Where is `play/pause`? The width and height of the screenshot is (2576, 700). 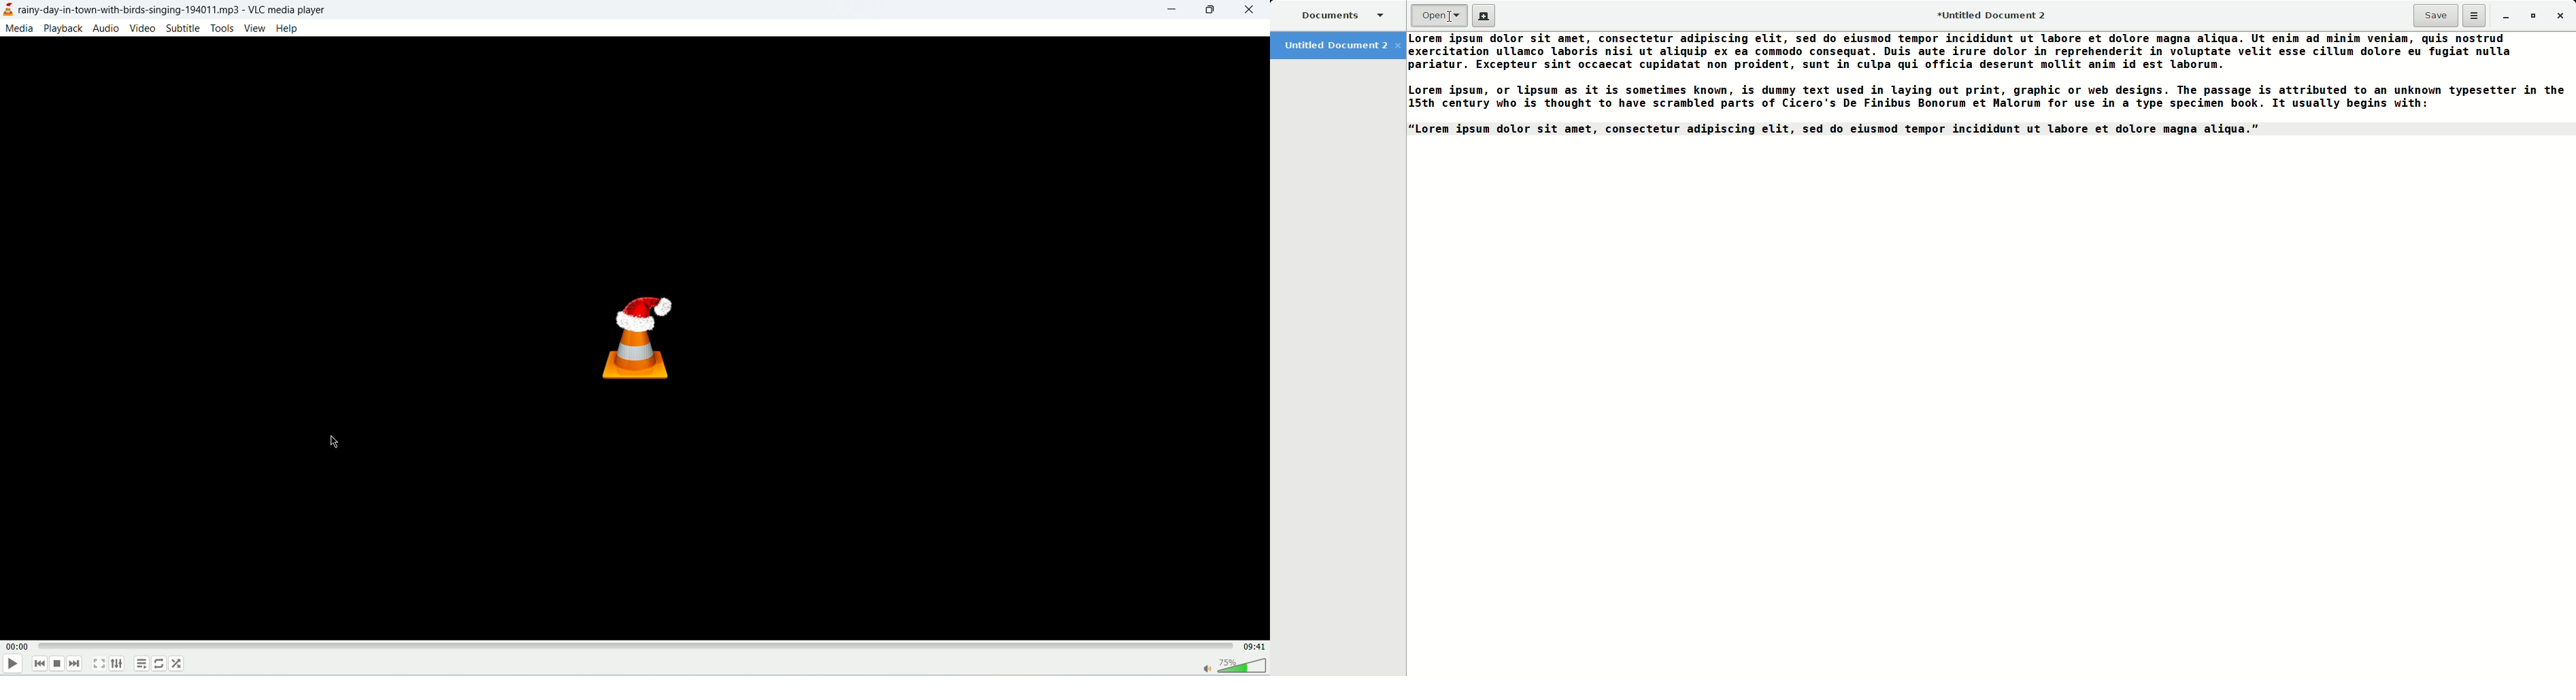 play/pause is located at coordinates (13, 666).